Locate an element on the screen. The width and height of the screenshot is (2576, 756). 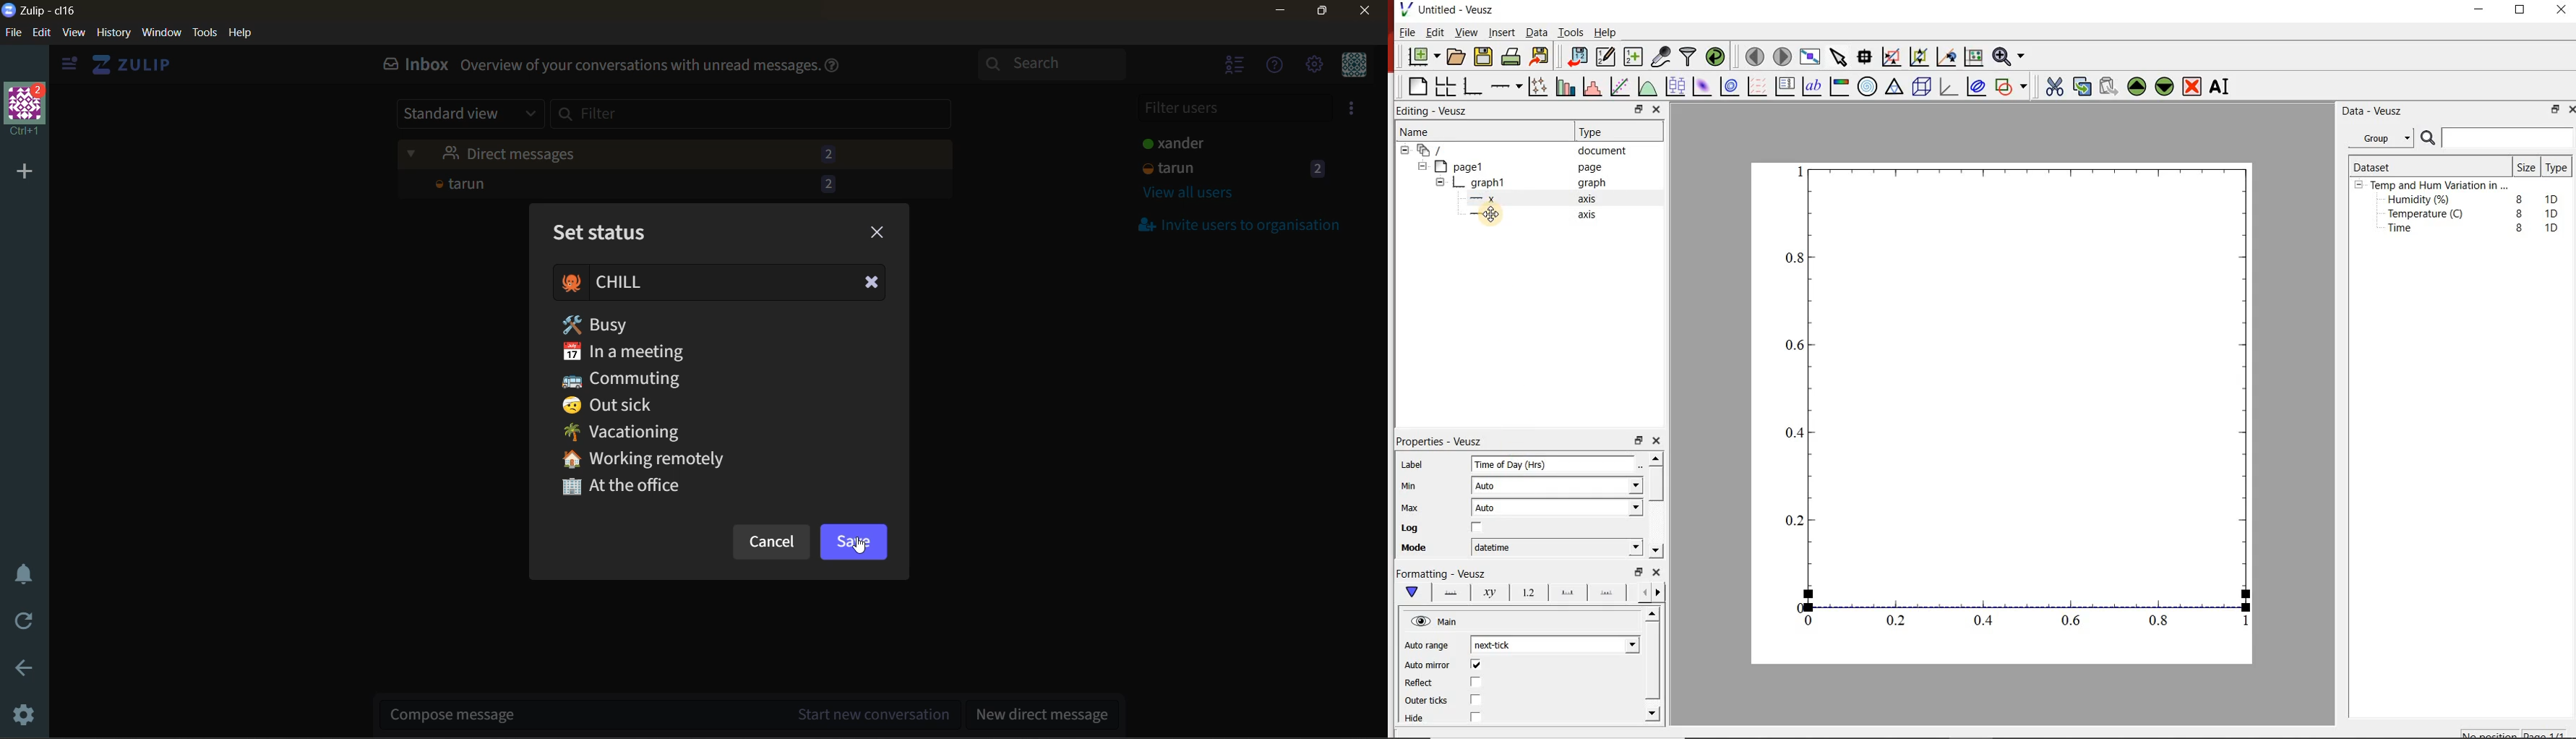
emoji added is located at coordinates (568, 283).